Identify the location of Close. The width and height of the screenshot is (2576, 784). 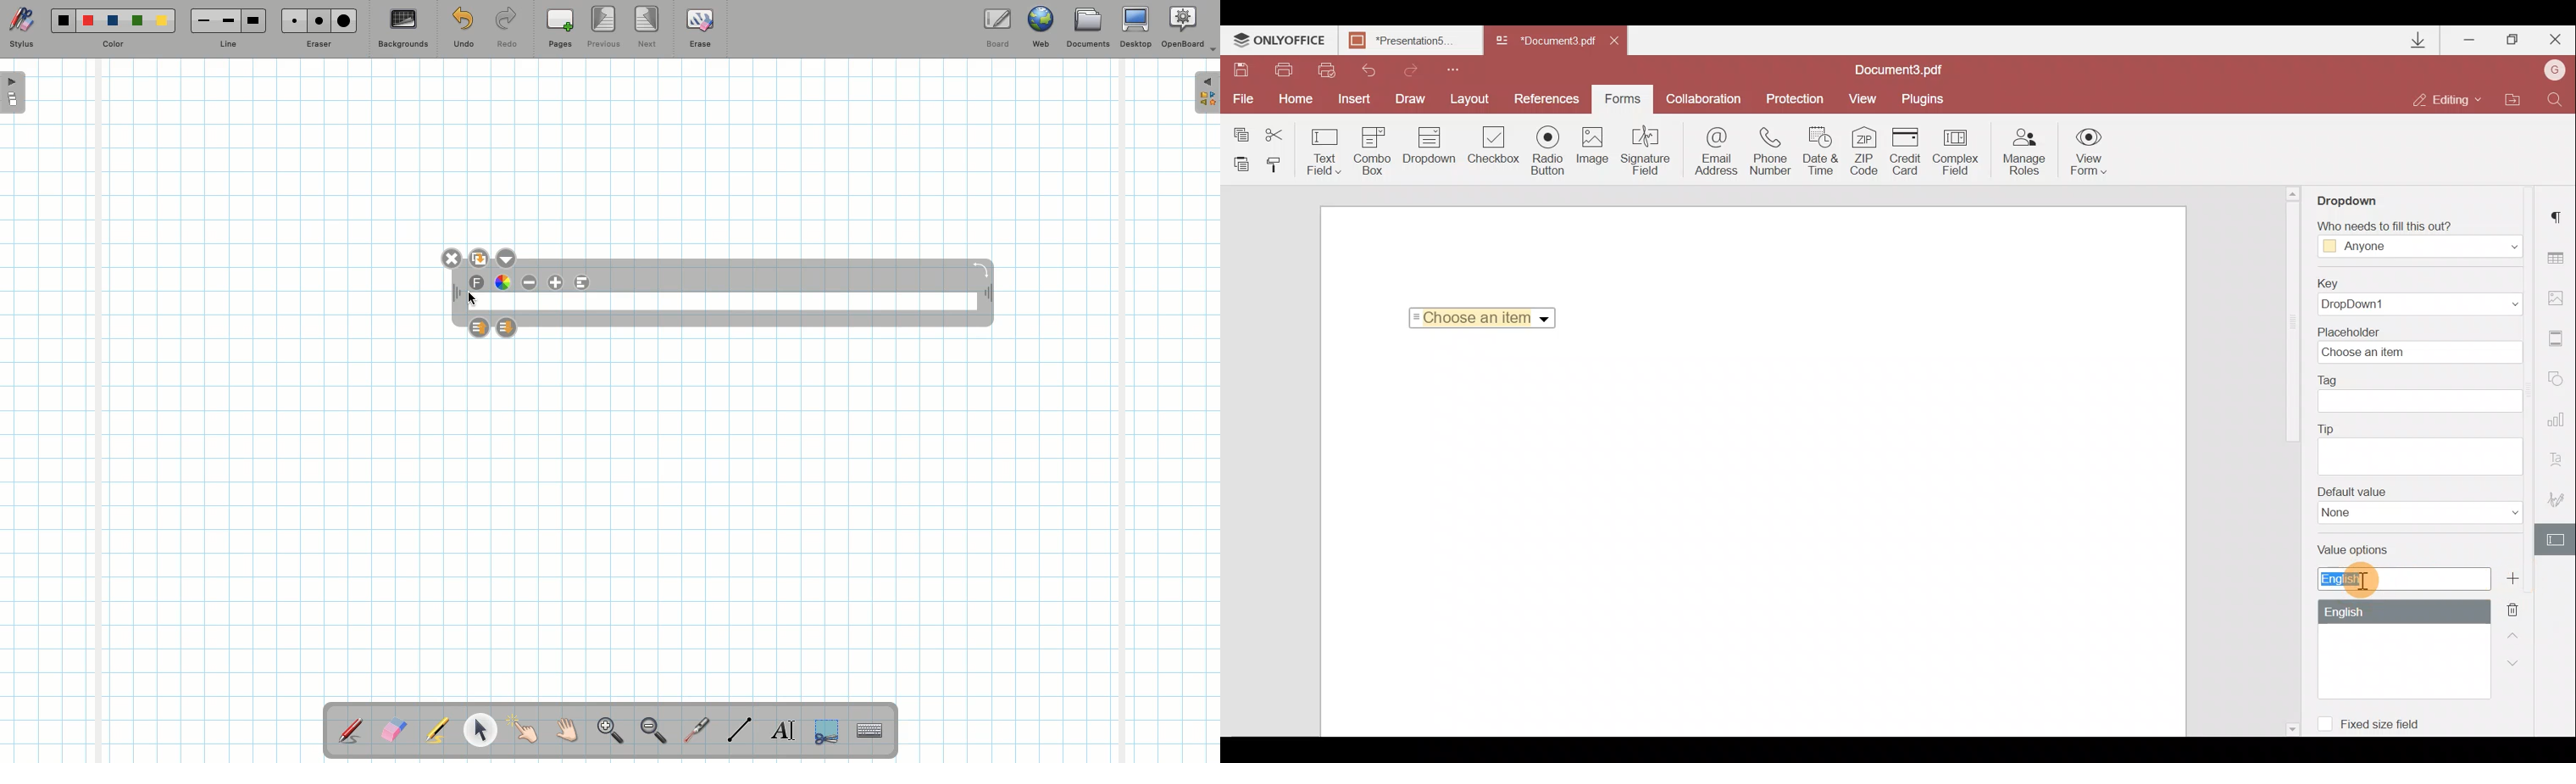
(452, 259).